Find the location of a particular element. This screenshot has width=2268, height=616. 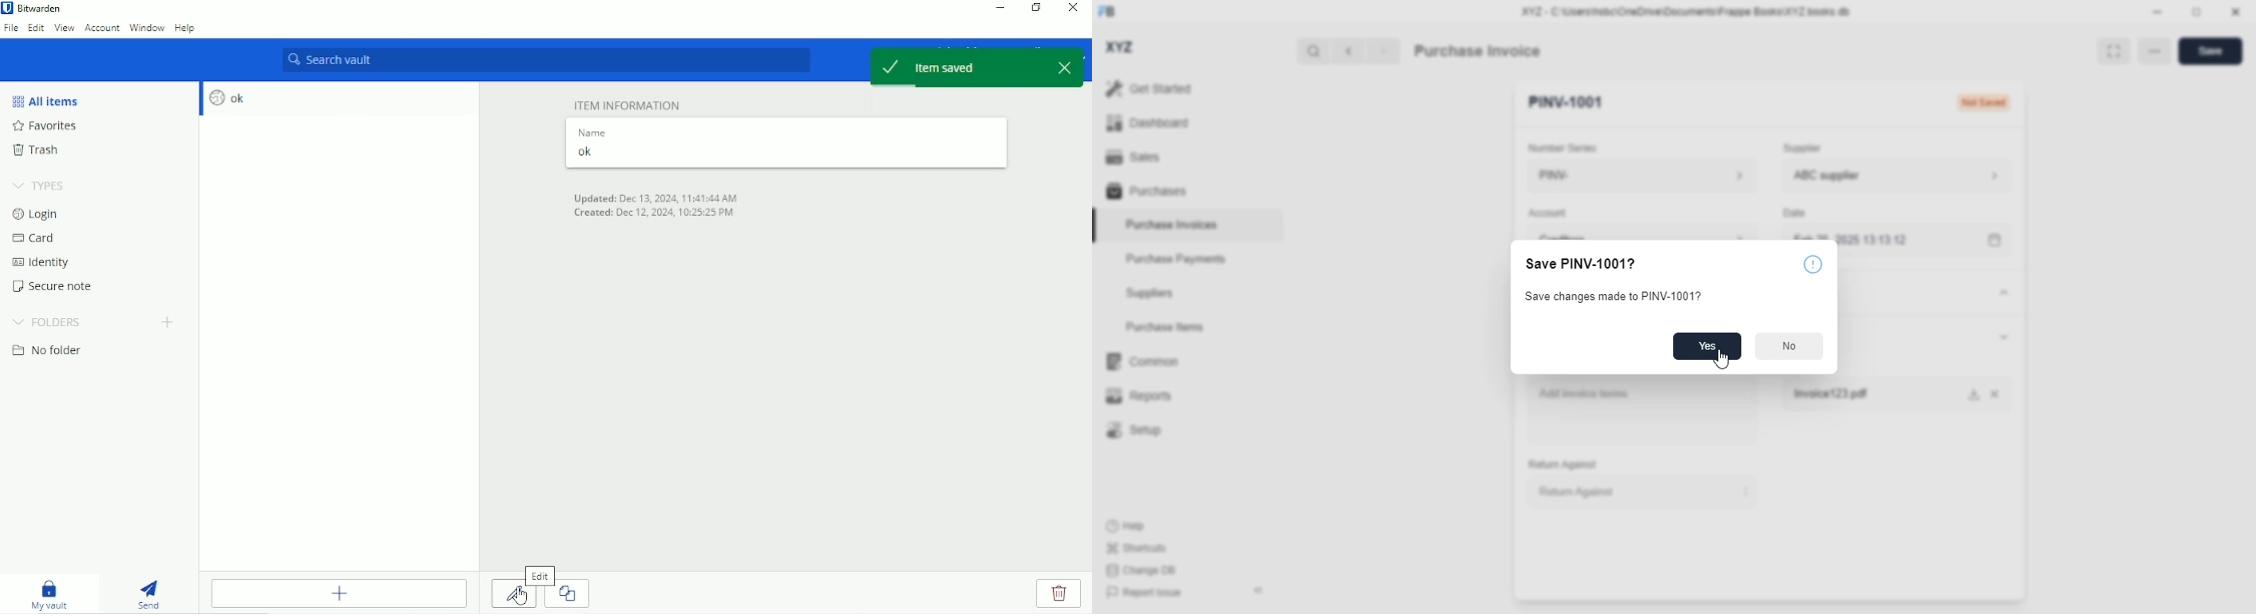

yes is located at coordinates (1709, 346).